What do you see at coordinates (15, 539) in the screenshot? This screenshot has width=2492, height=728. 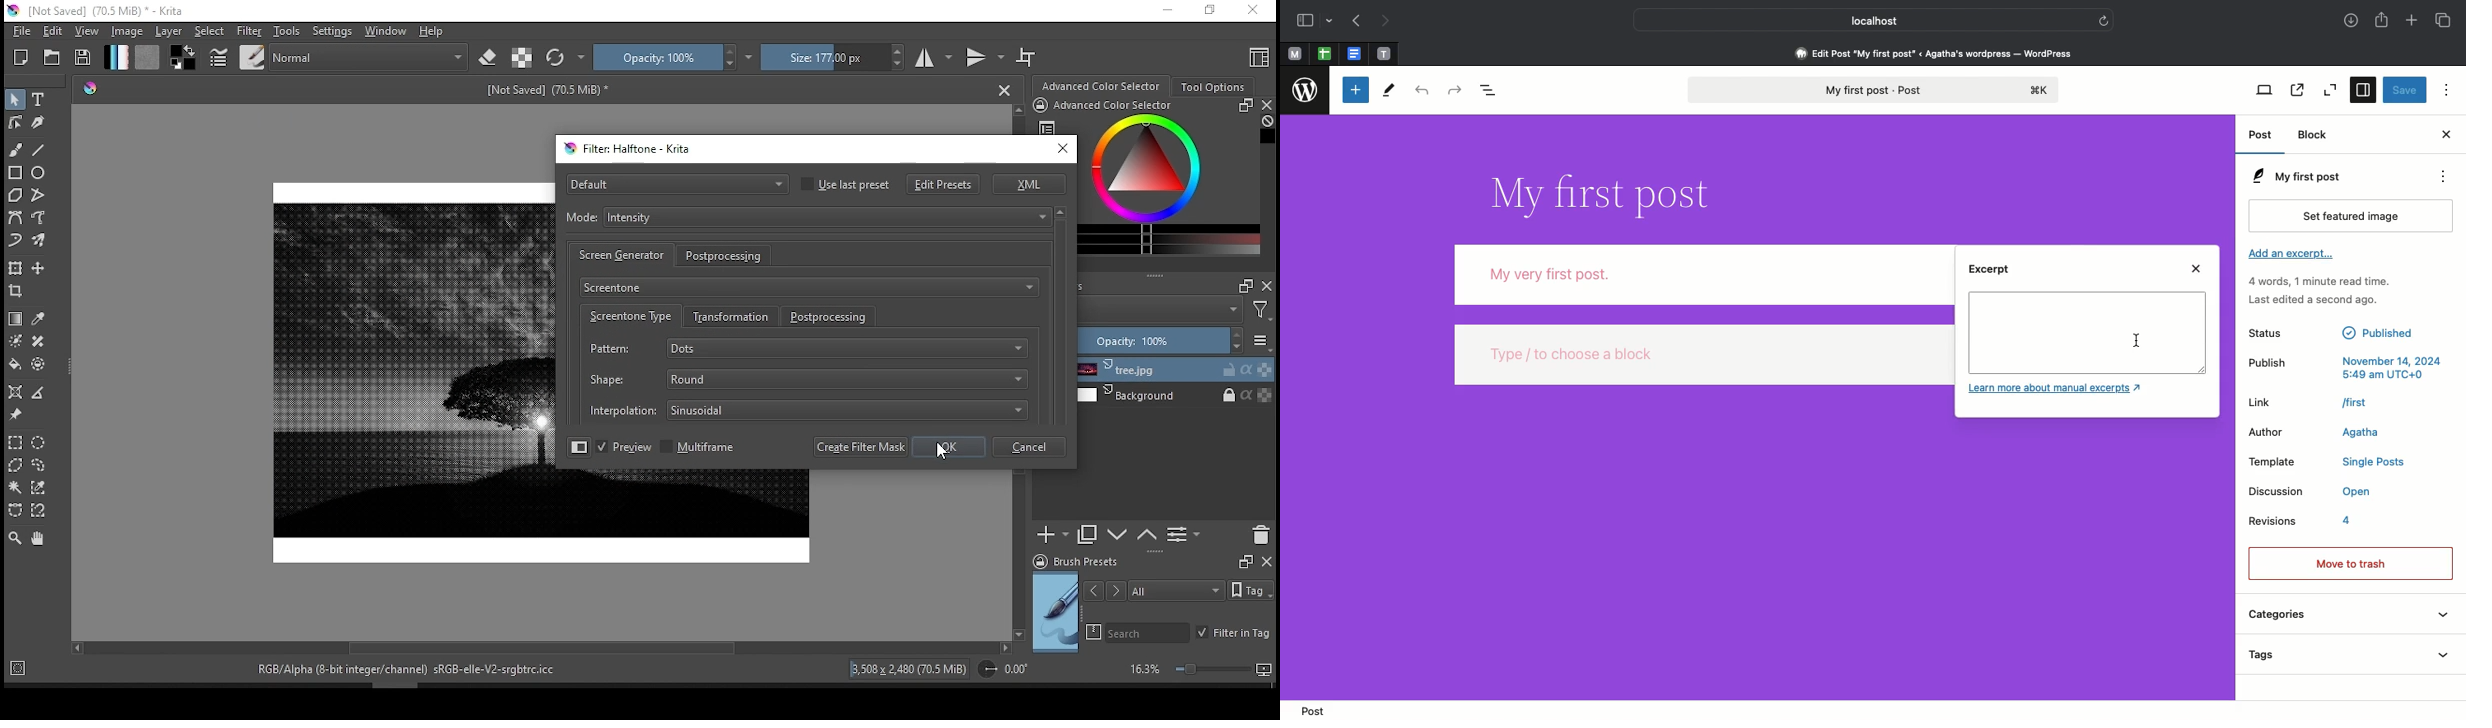 I see `zoom tool` at bounding box center [15, 539].